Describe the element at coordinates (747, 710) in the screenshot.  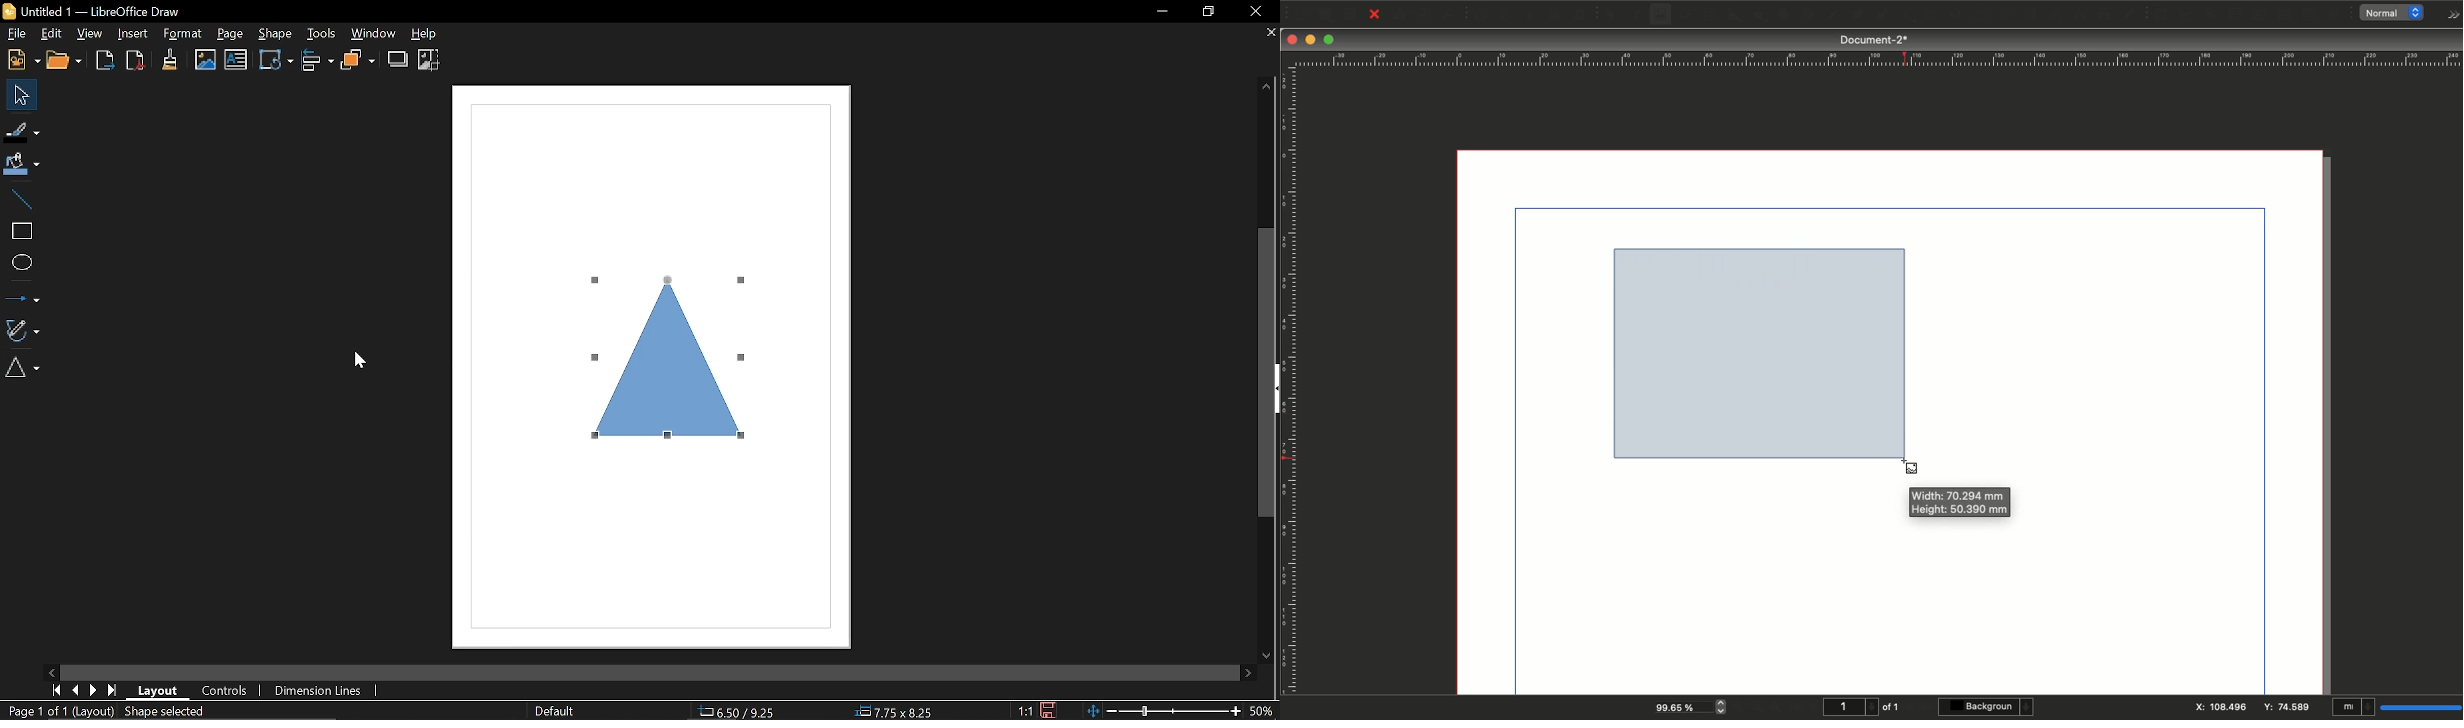
I see `POsition` at that location.